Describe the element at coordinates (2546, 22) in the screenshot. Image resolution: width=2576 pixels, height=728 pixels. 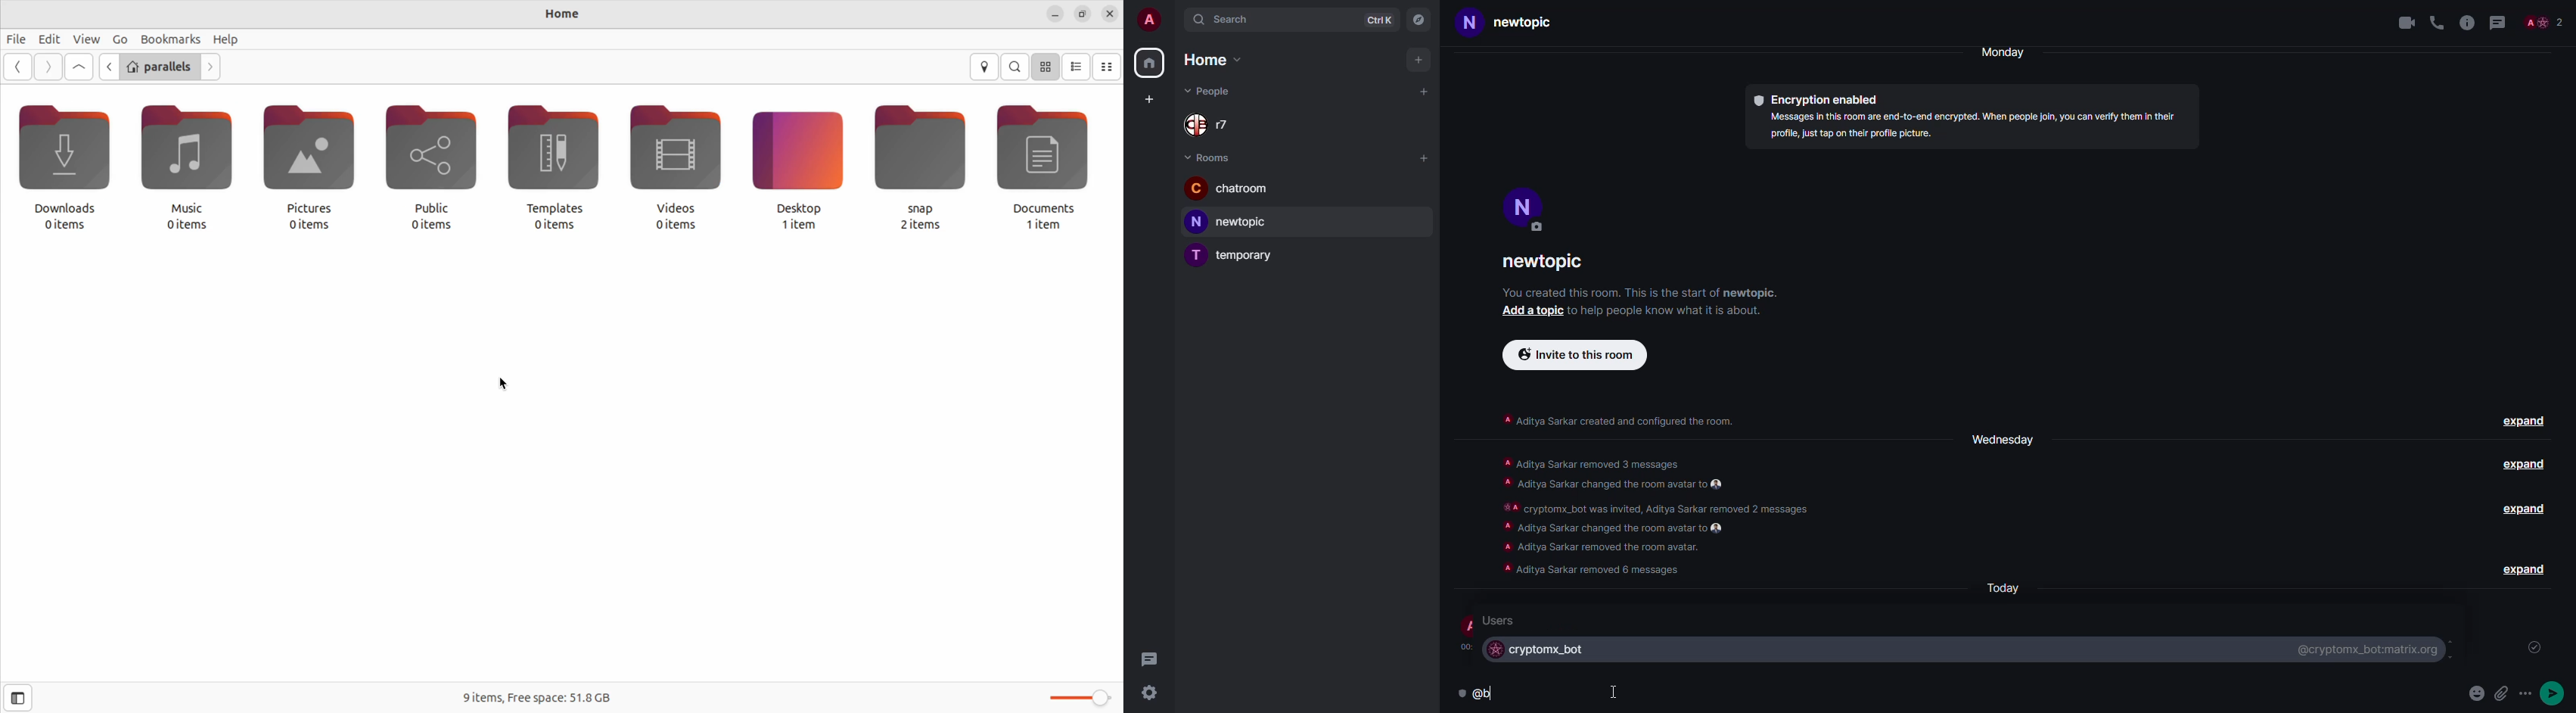
I see `people` at that location.